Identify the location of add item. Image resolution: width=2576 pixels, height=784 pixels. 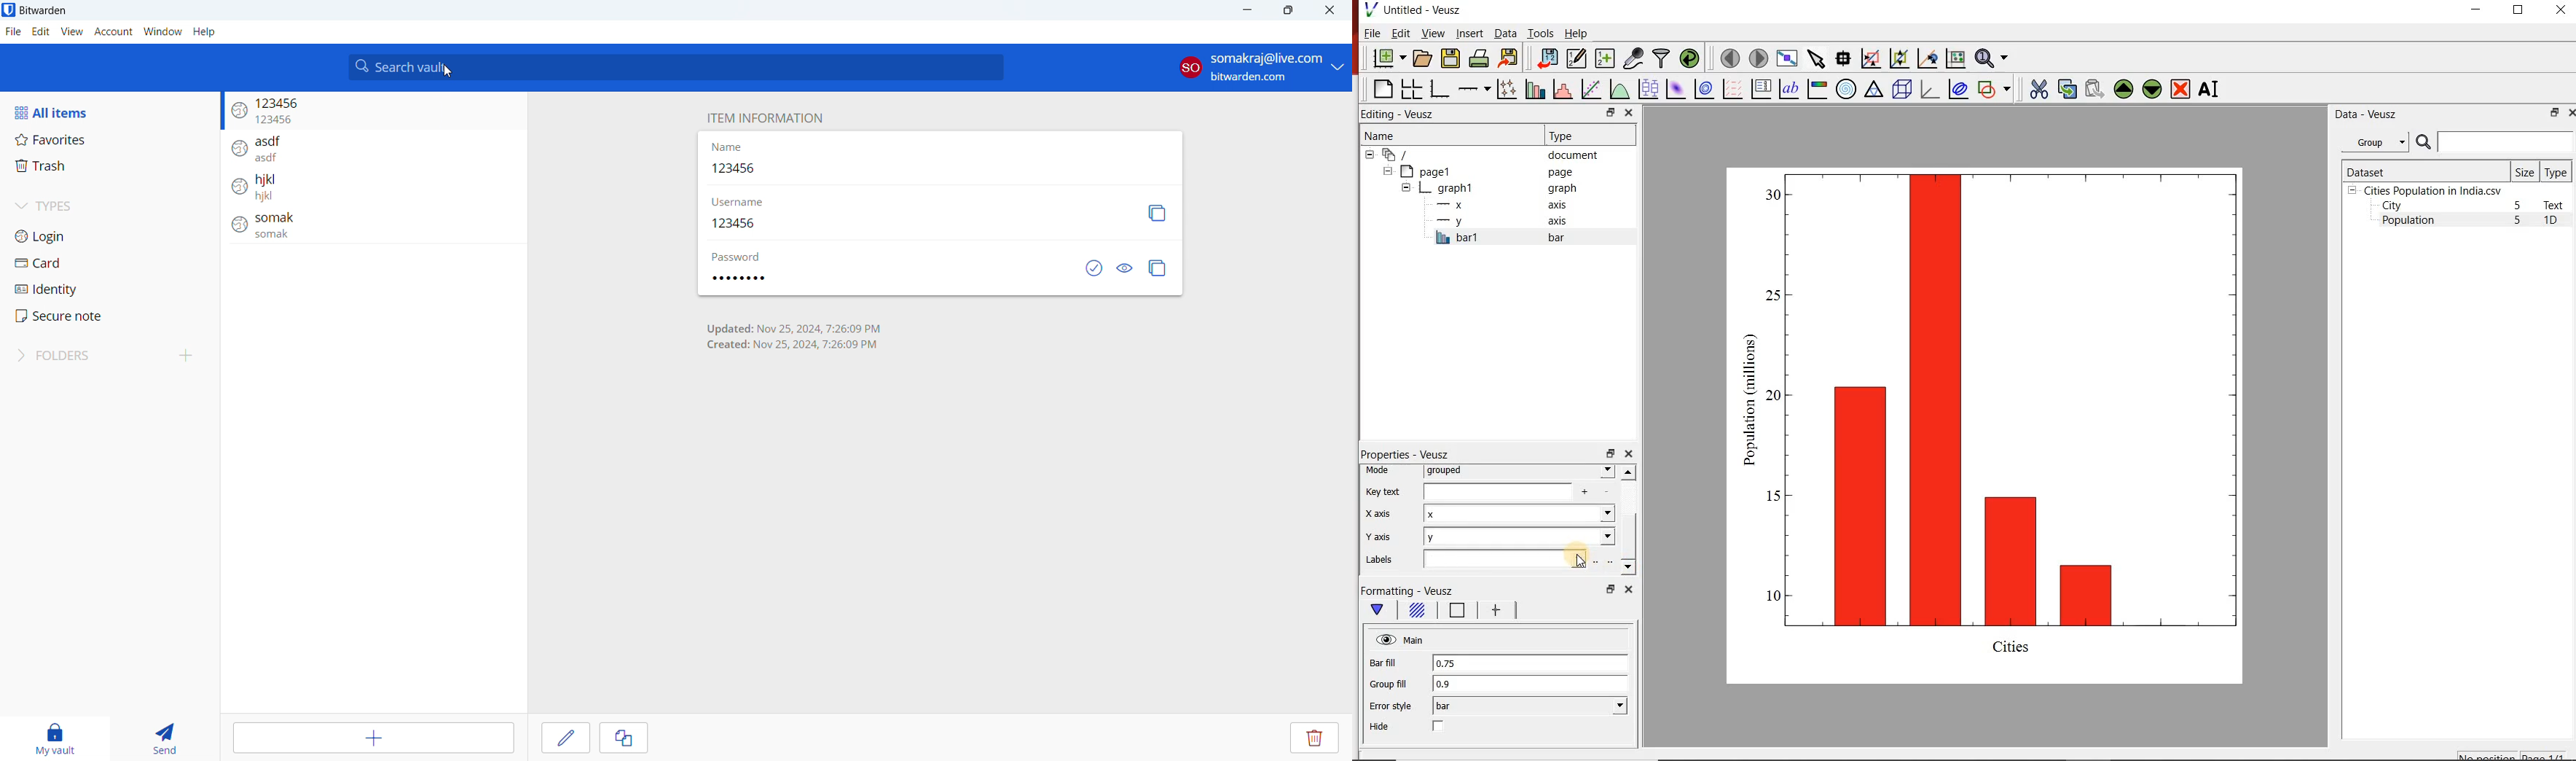
(373, 738).